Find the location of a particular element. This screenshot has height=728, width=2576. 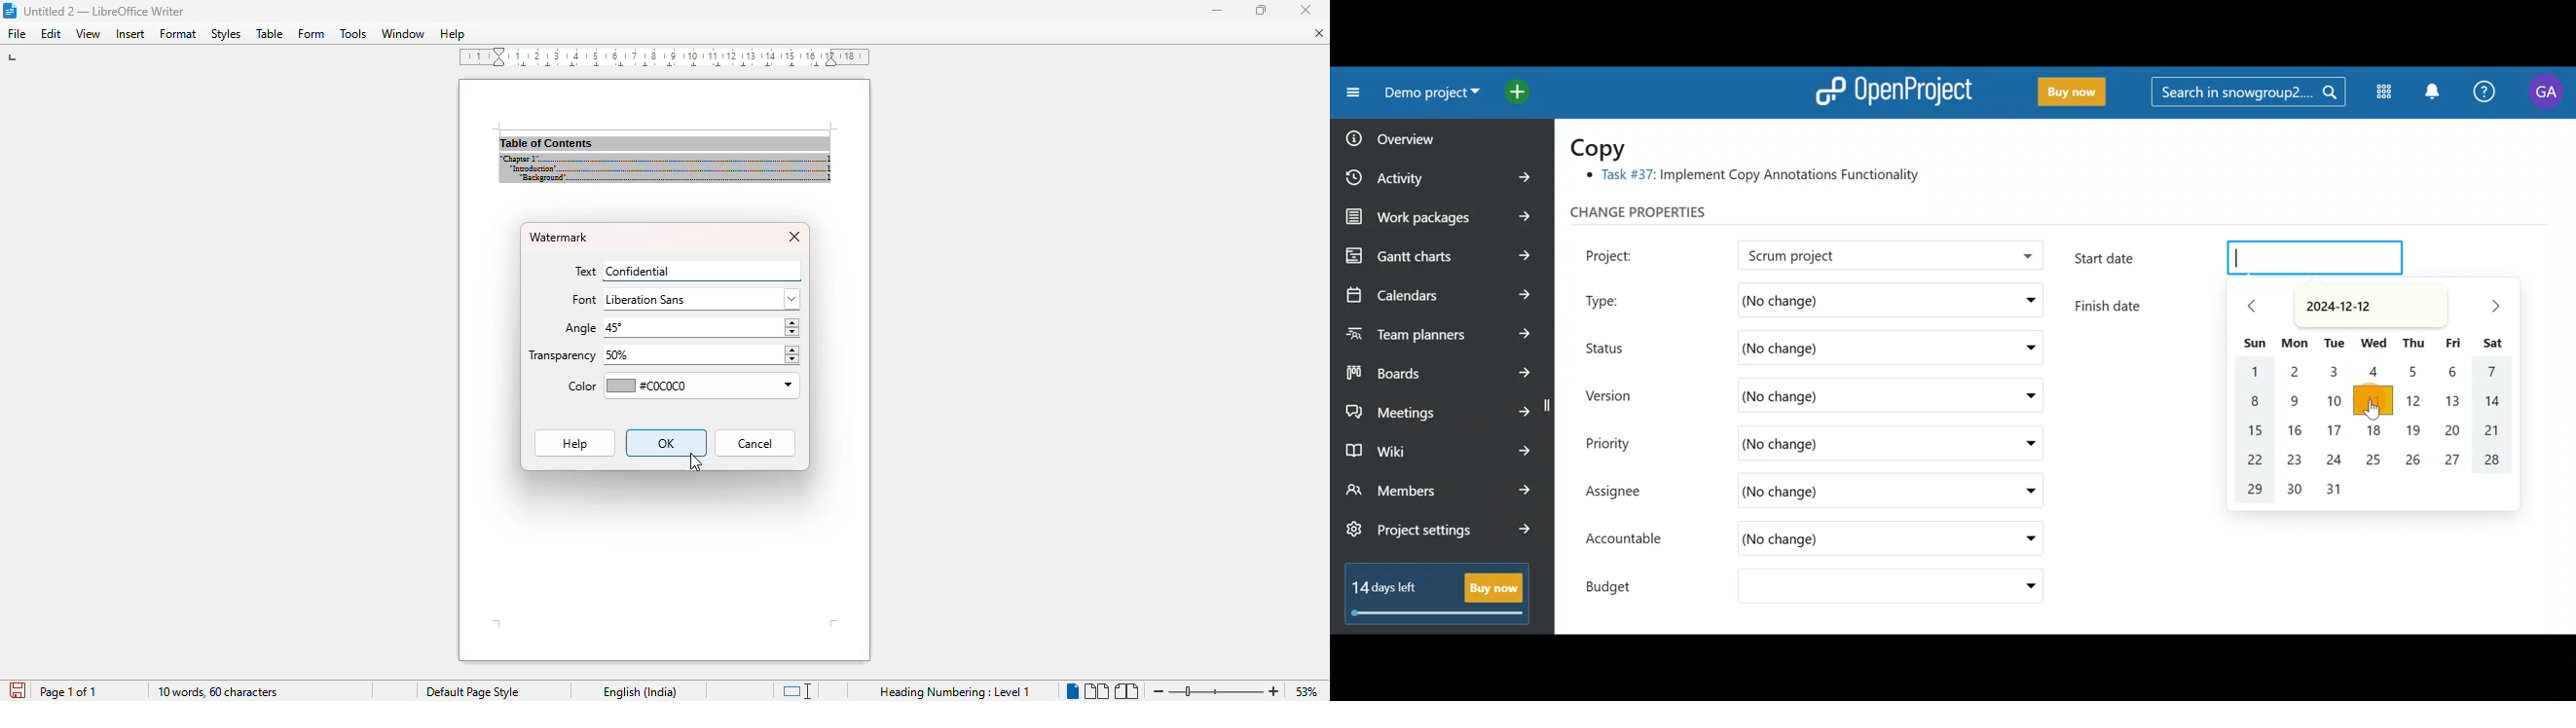

confidential is located at coordinates (640, 271).